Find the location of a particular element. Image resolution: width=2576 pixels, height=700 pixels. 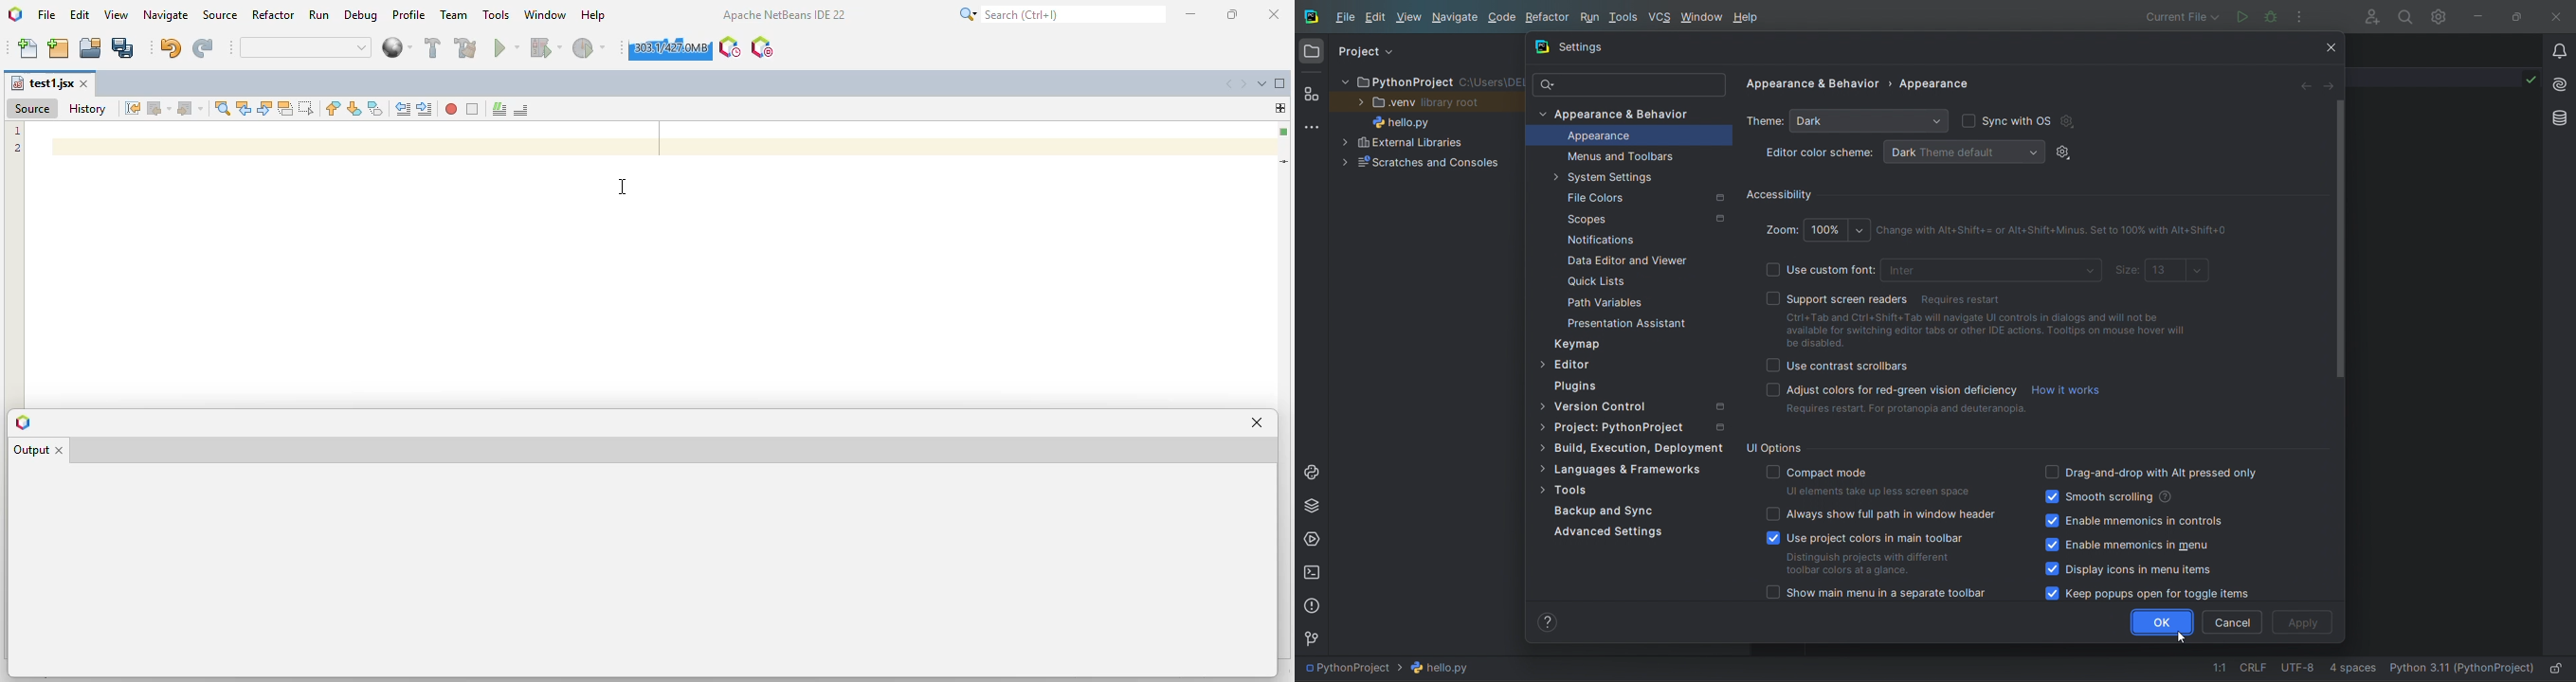

services is located at coordinates (1313, 539).